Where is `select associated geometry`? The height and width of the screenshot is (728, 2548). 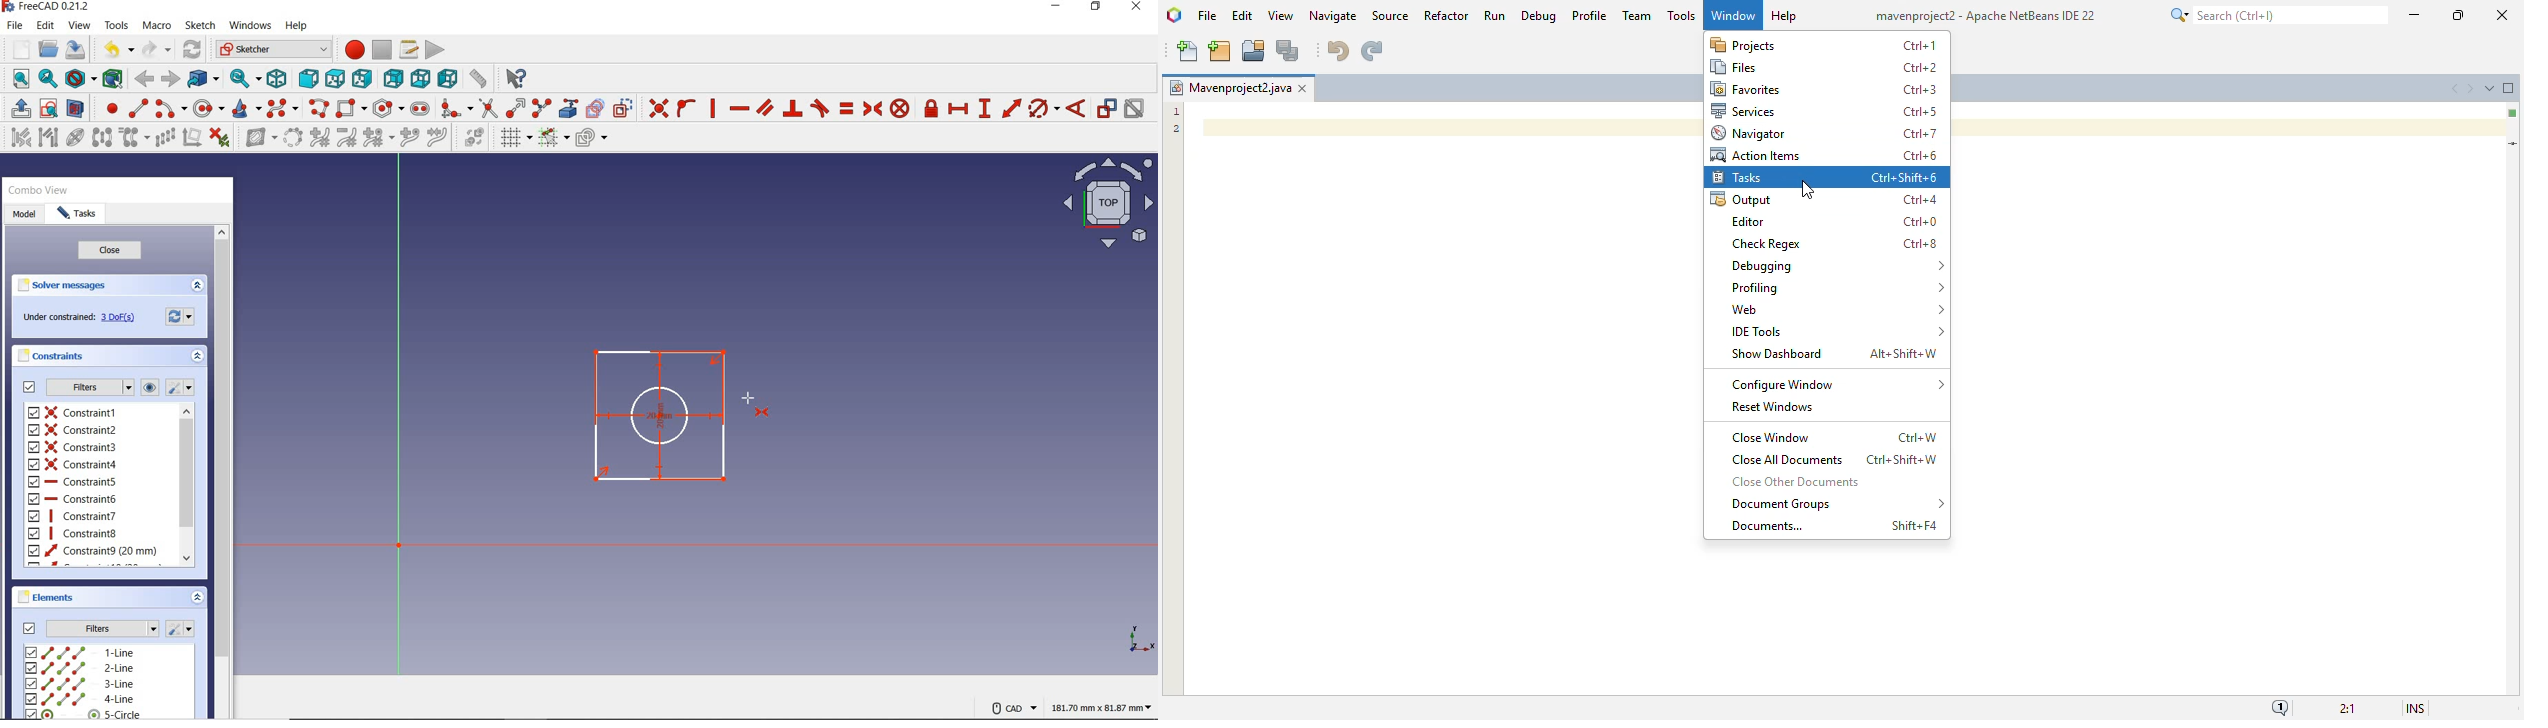
select associated geometry is located at coordinates (48, 139).